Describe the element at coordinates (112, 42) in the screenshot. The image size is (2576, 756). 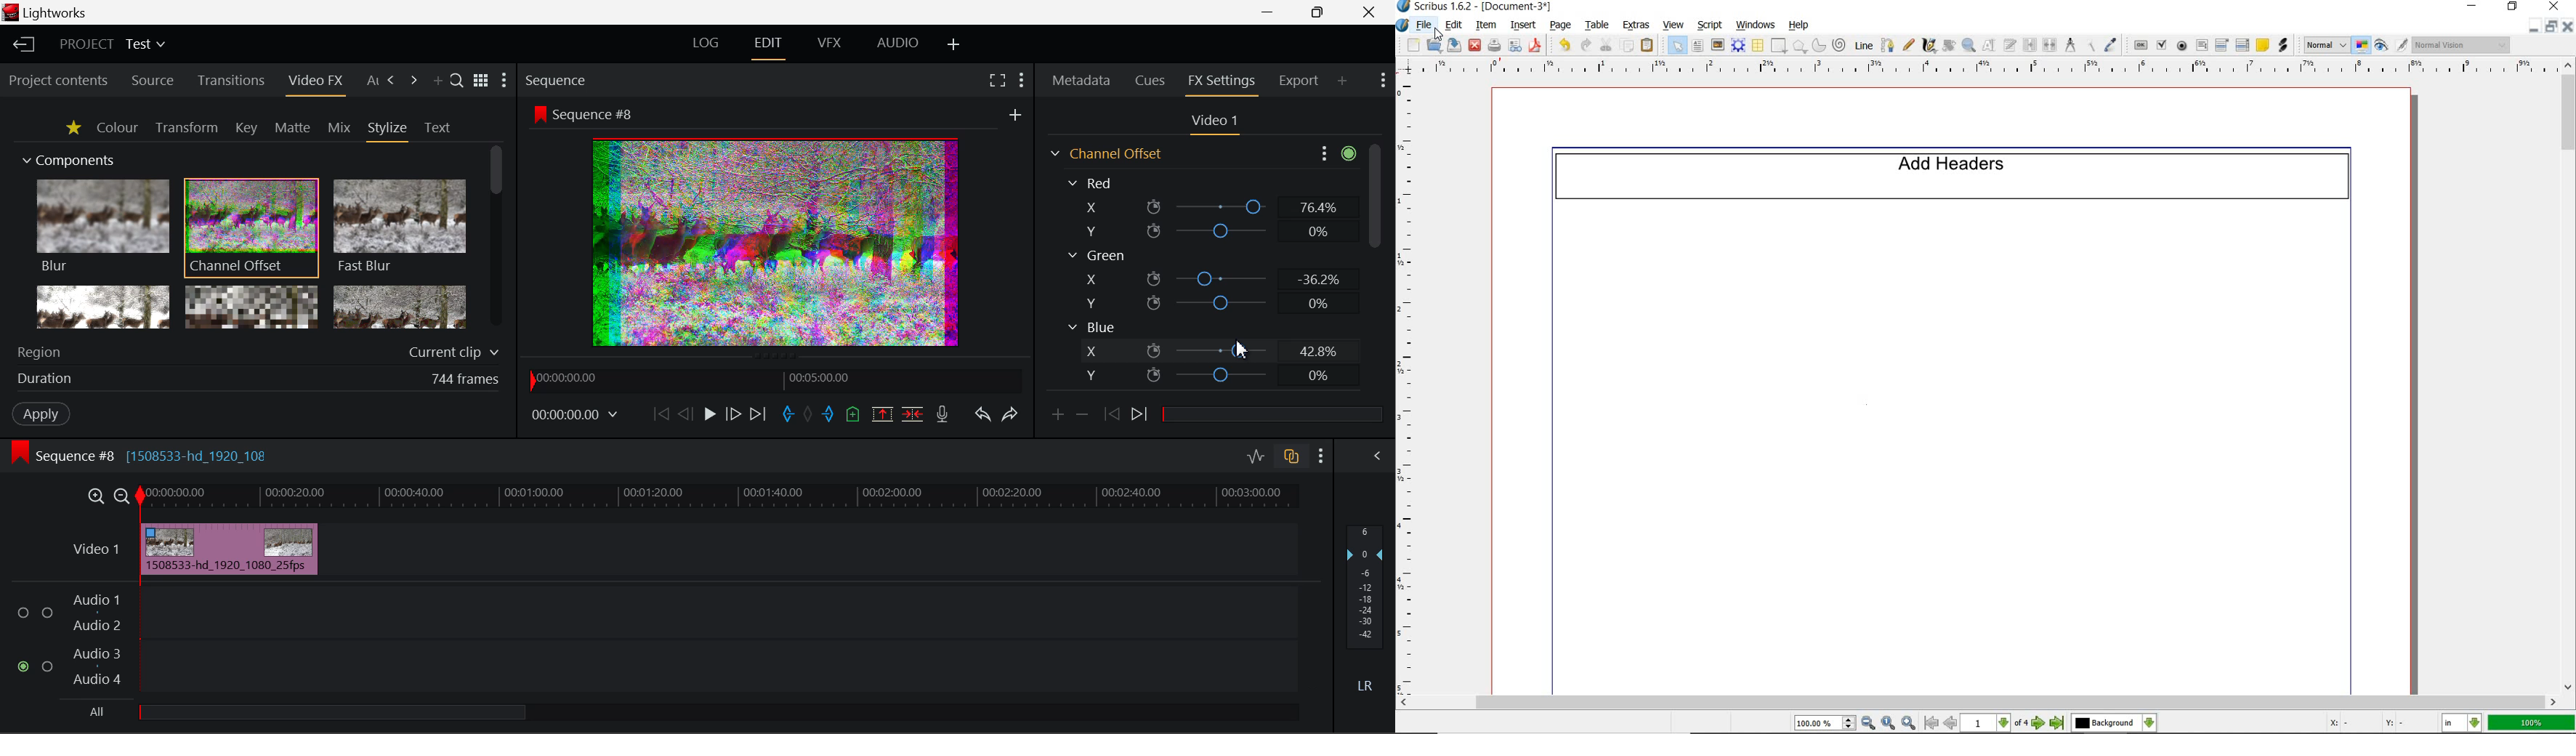
I see `Project Title` at that location.